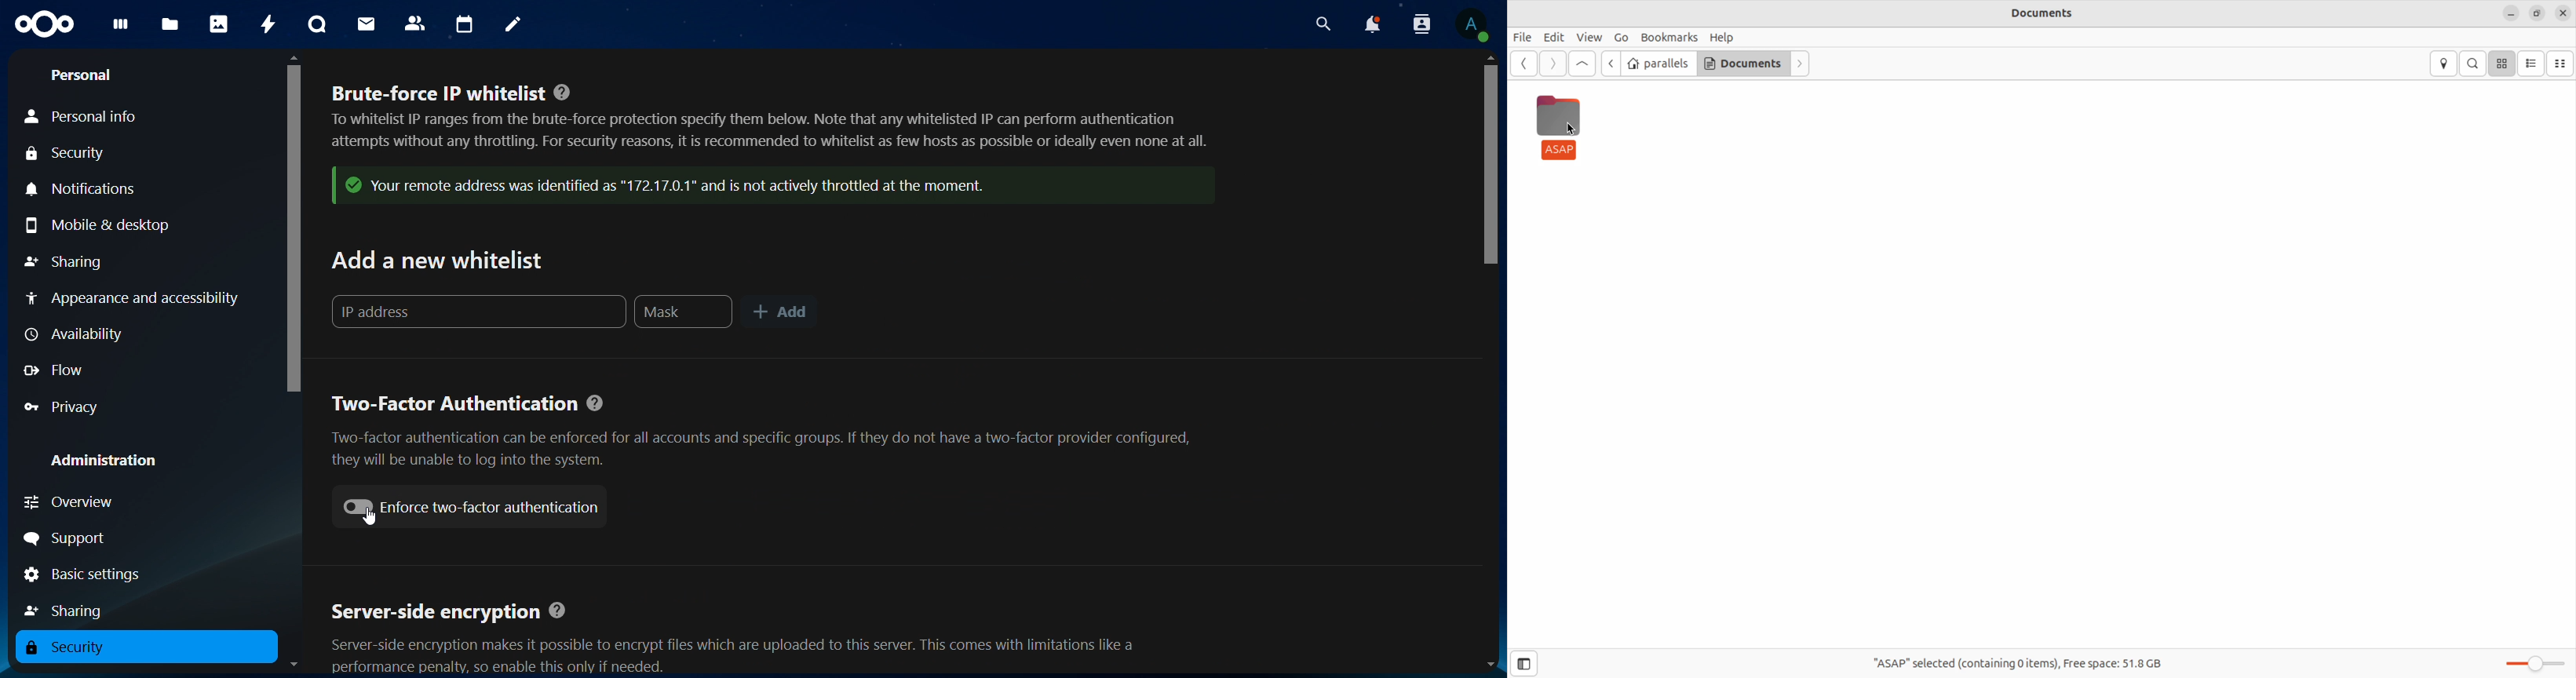 The height and width of the screenshot is (700, 2576). Describe the element at coordinates (1323, 24) in the screenshot. I see `search` at that location.